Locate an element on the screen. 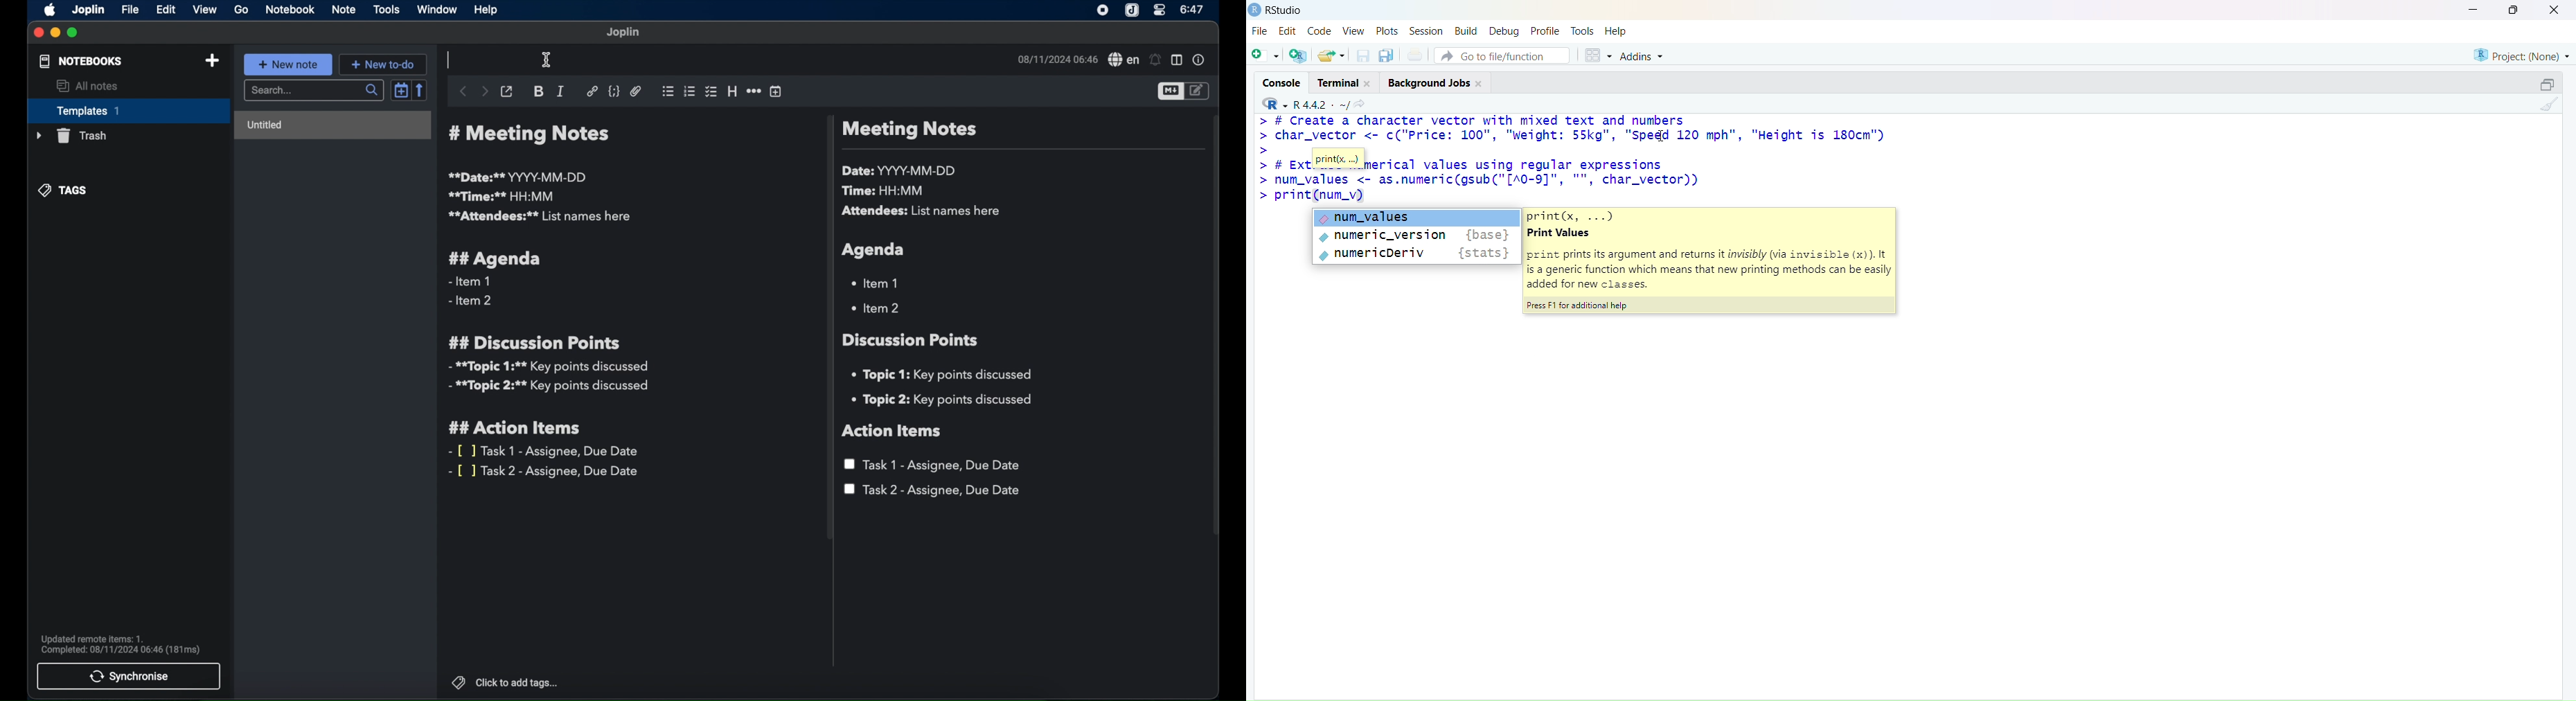  debug is located at coordinates (1504, 32).